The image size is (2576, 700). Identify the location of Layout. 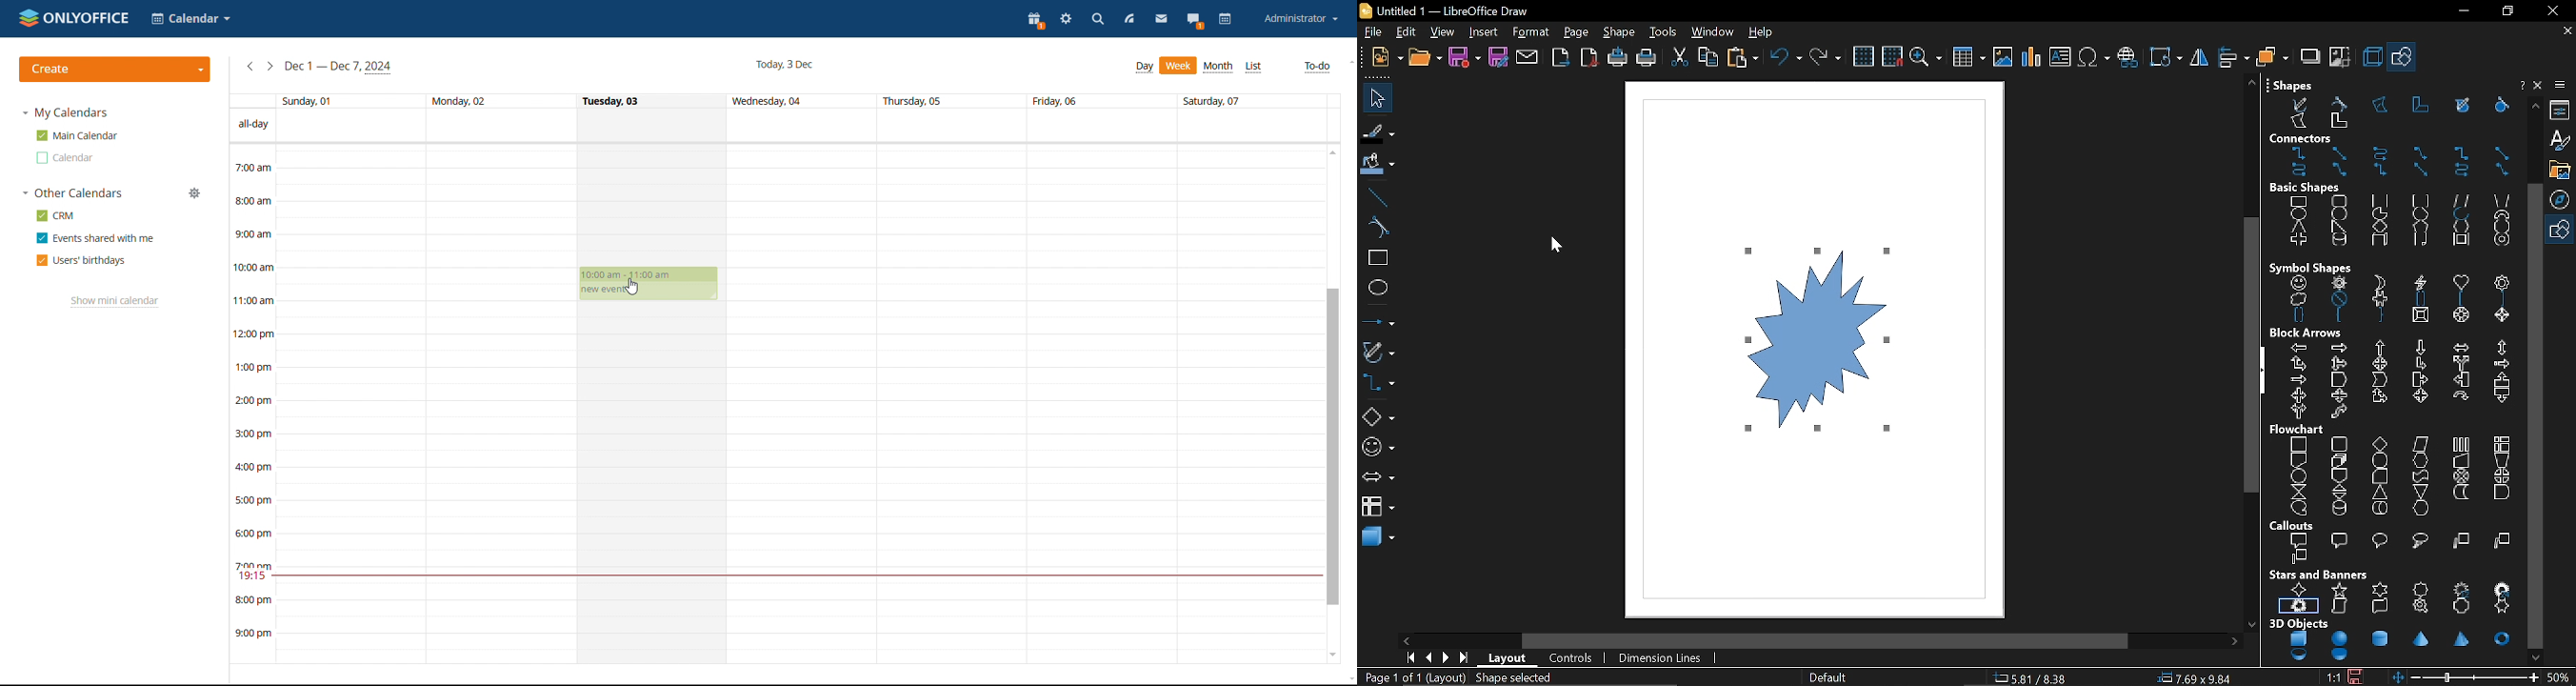
(1510, 658).